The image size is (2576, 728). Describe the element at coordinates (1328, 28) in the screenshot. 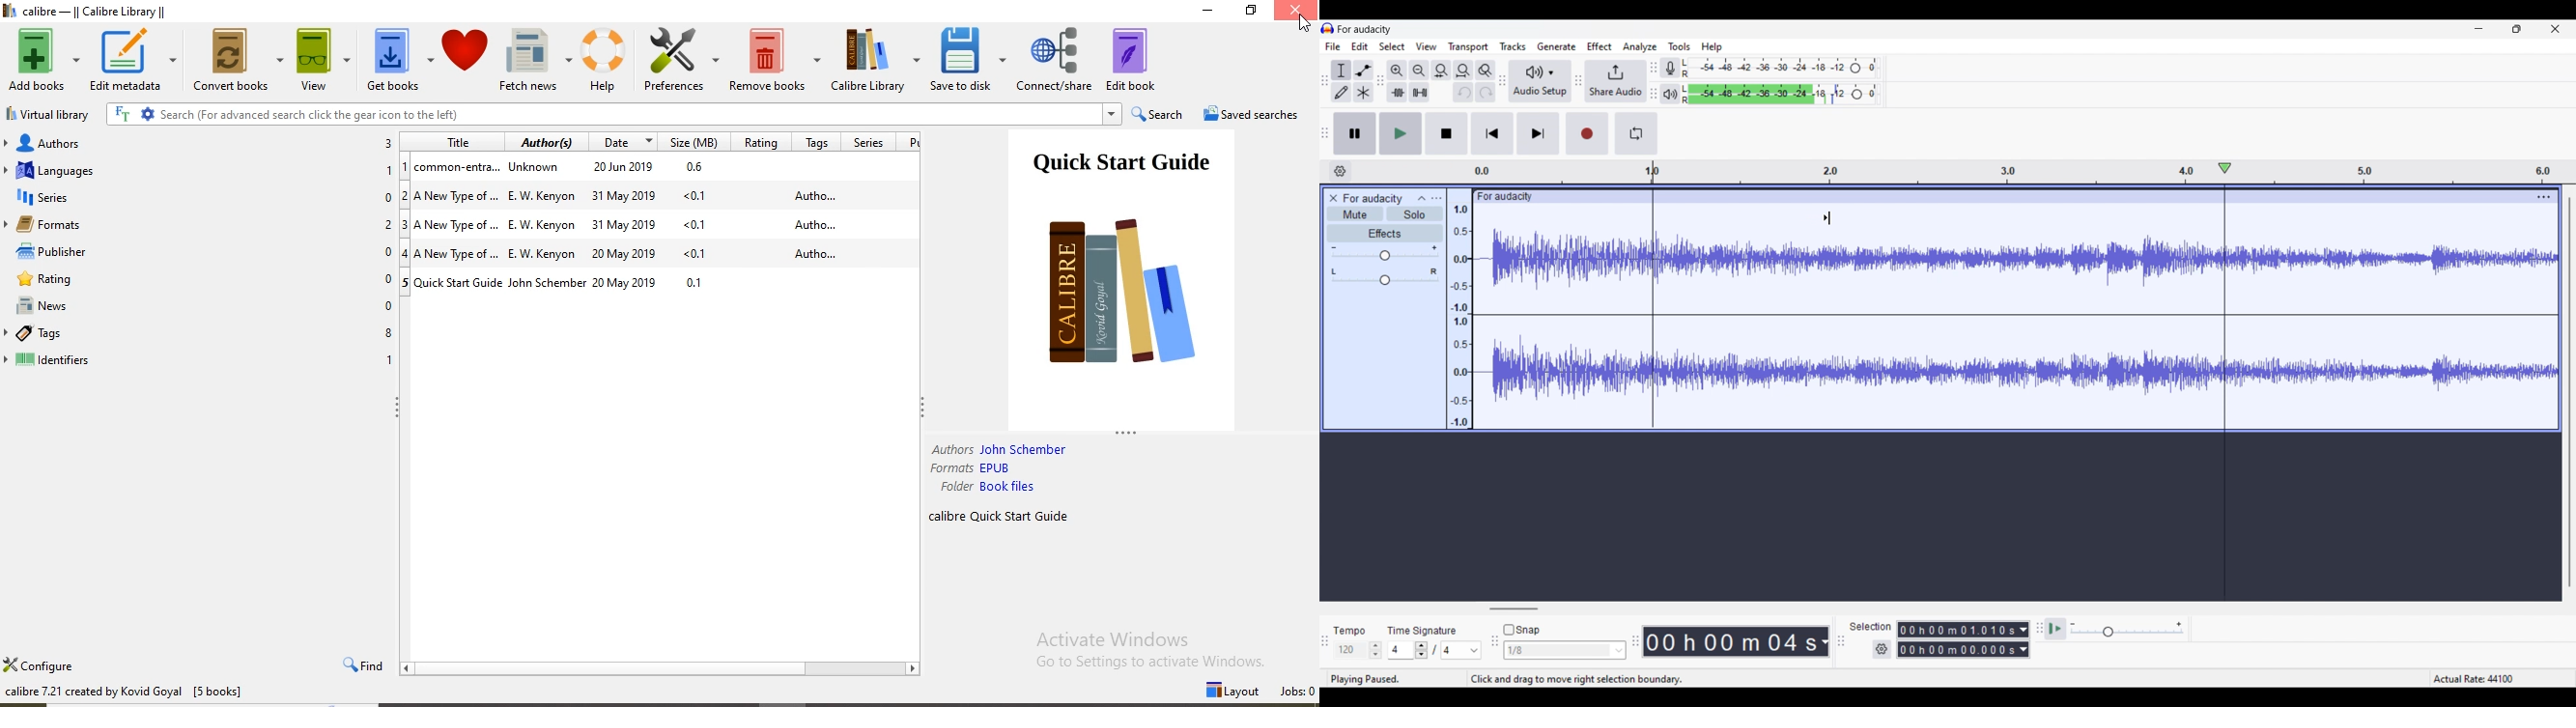

I see `Software logo` at that location.